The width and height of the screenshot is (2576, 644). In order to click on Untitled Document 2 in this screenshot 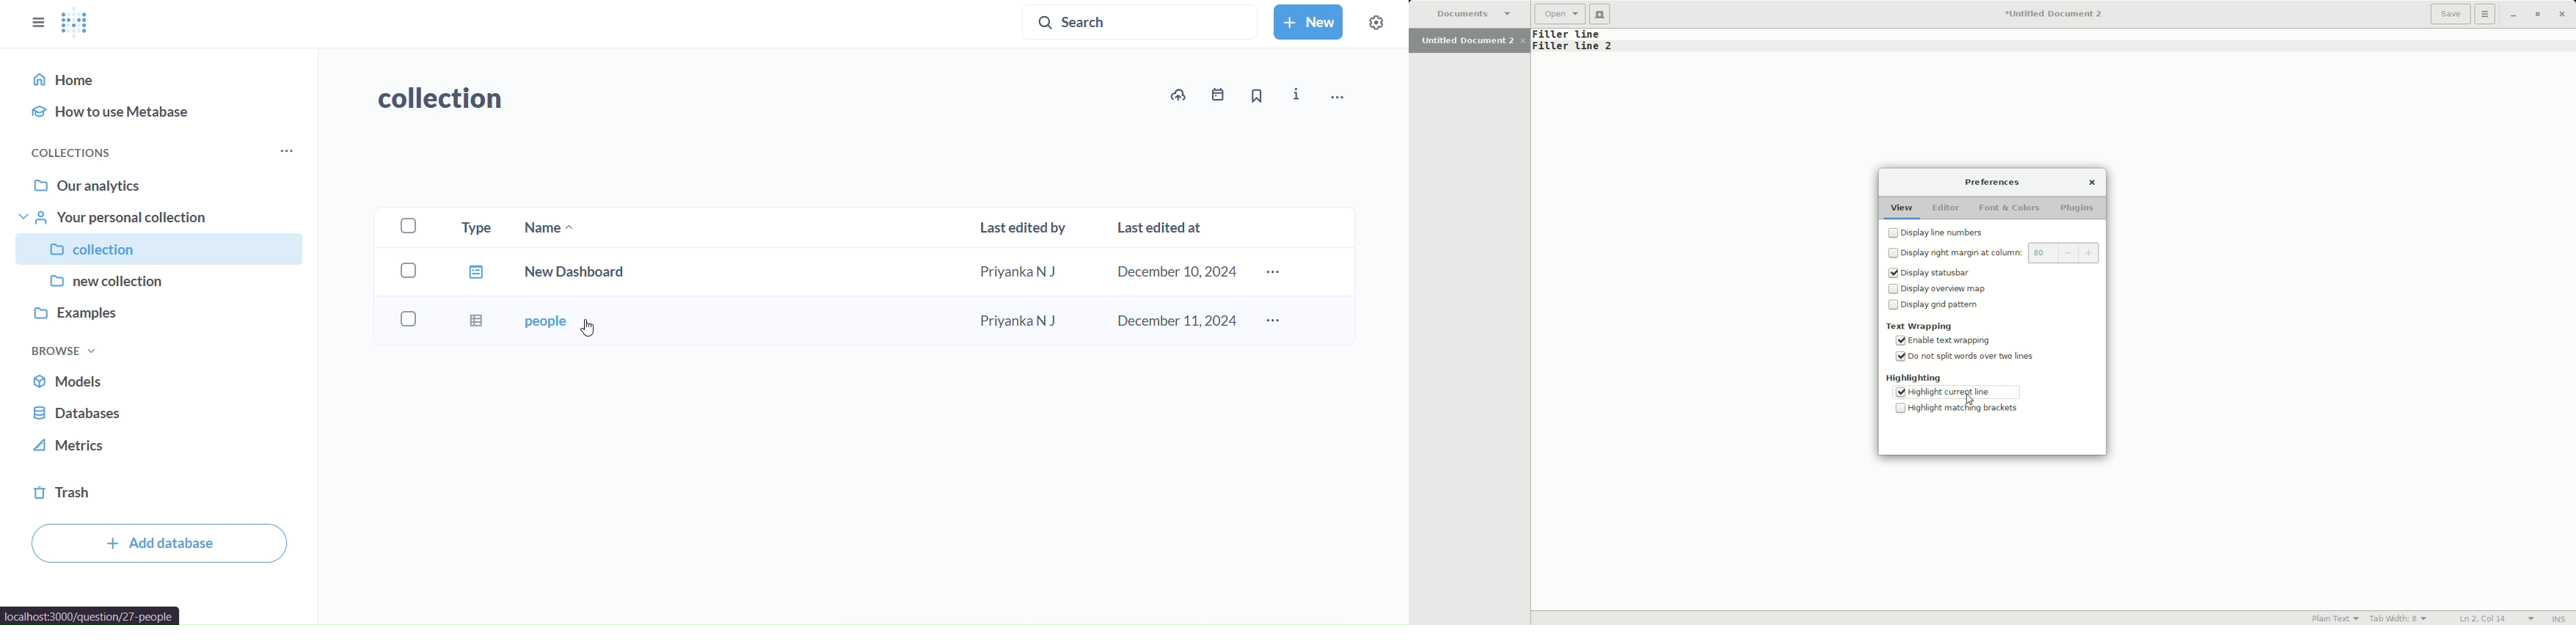, I will do `click(1473, 40)`.